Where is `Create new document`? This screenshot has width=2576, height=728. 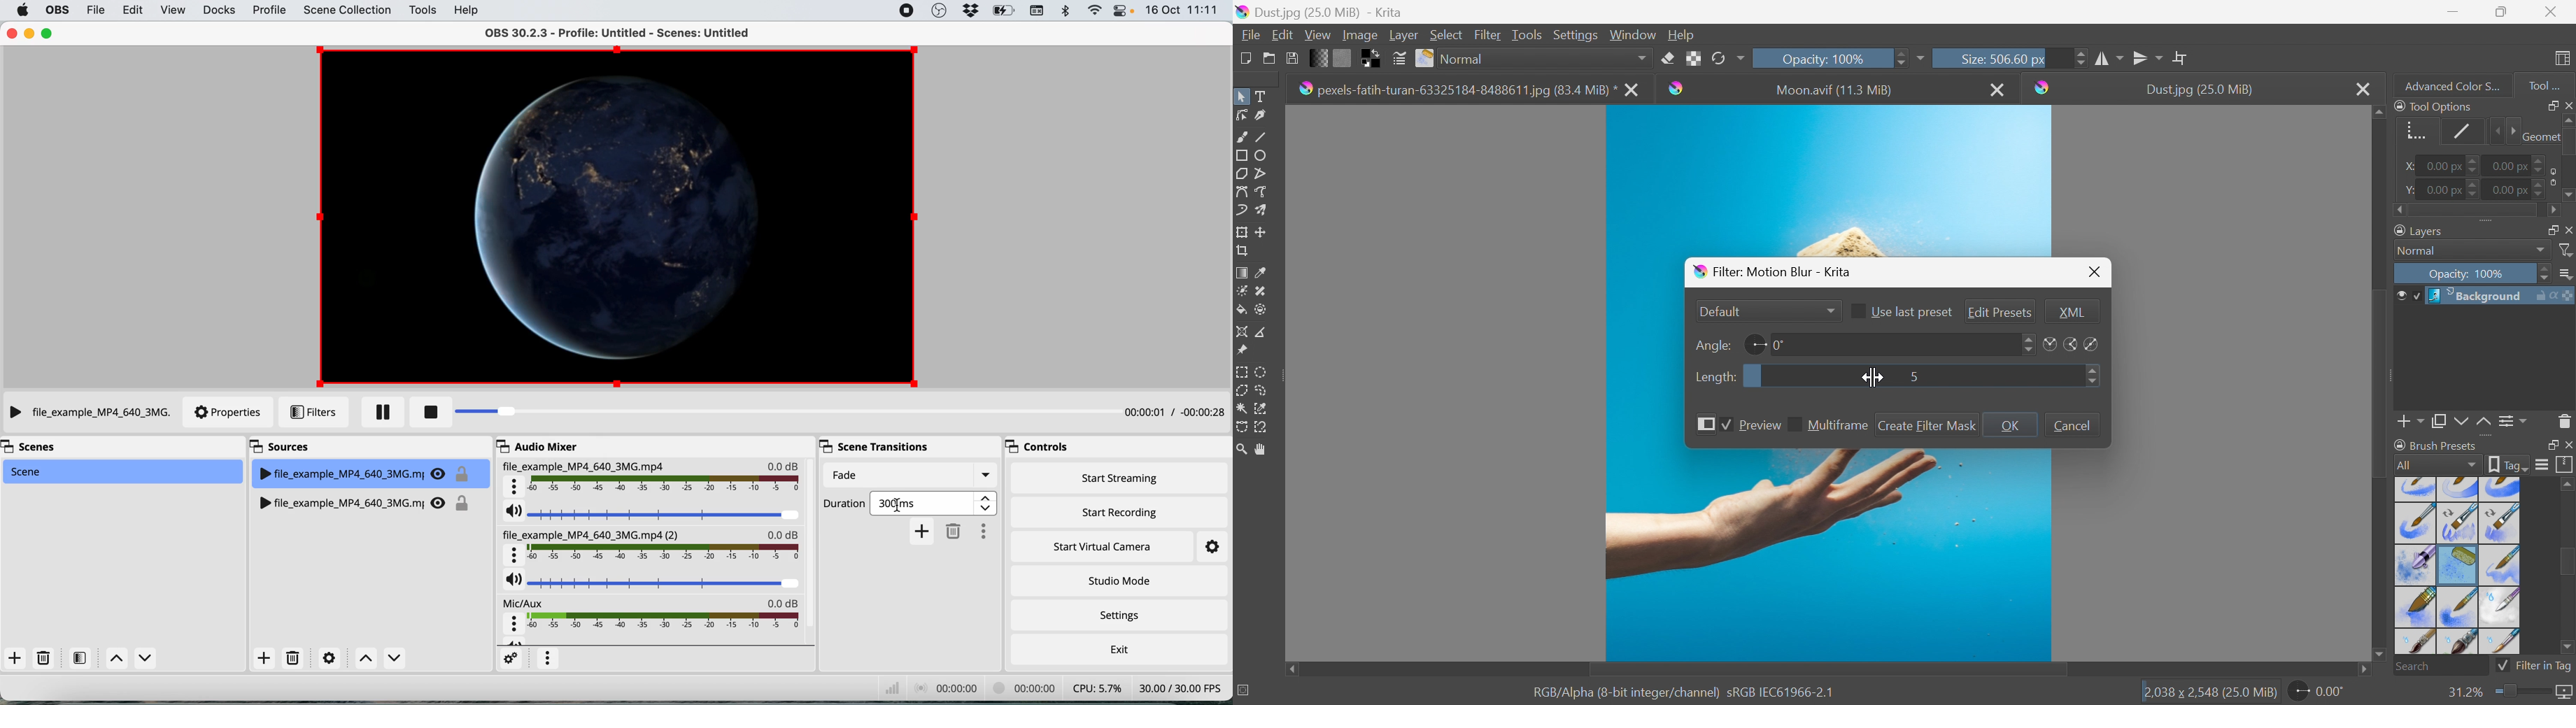 Create new document is located at coordinates (1244, 58).